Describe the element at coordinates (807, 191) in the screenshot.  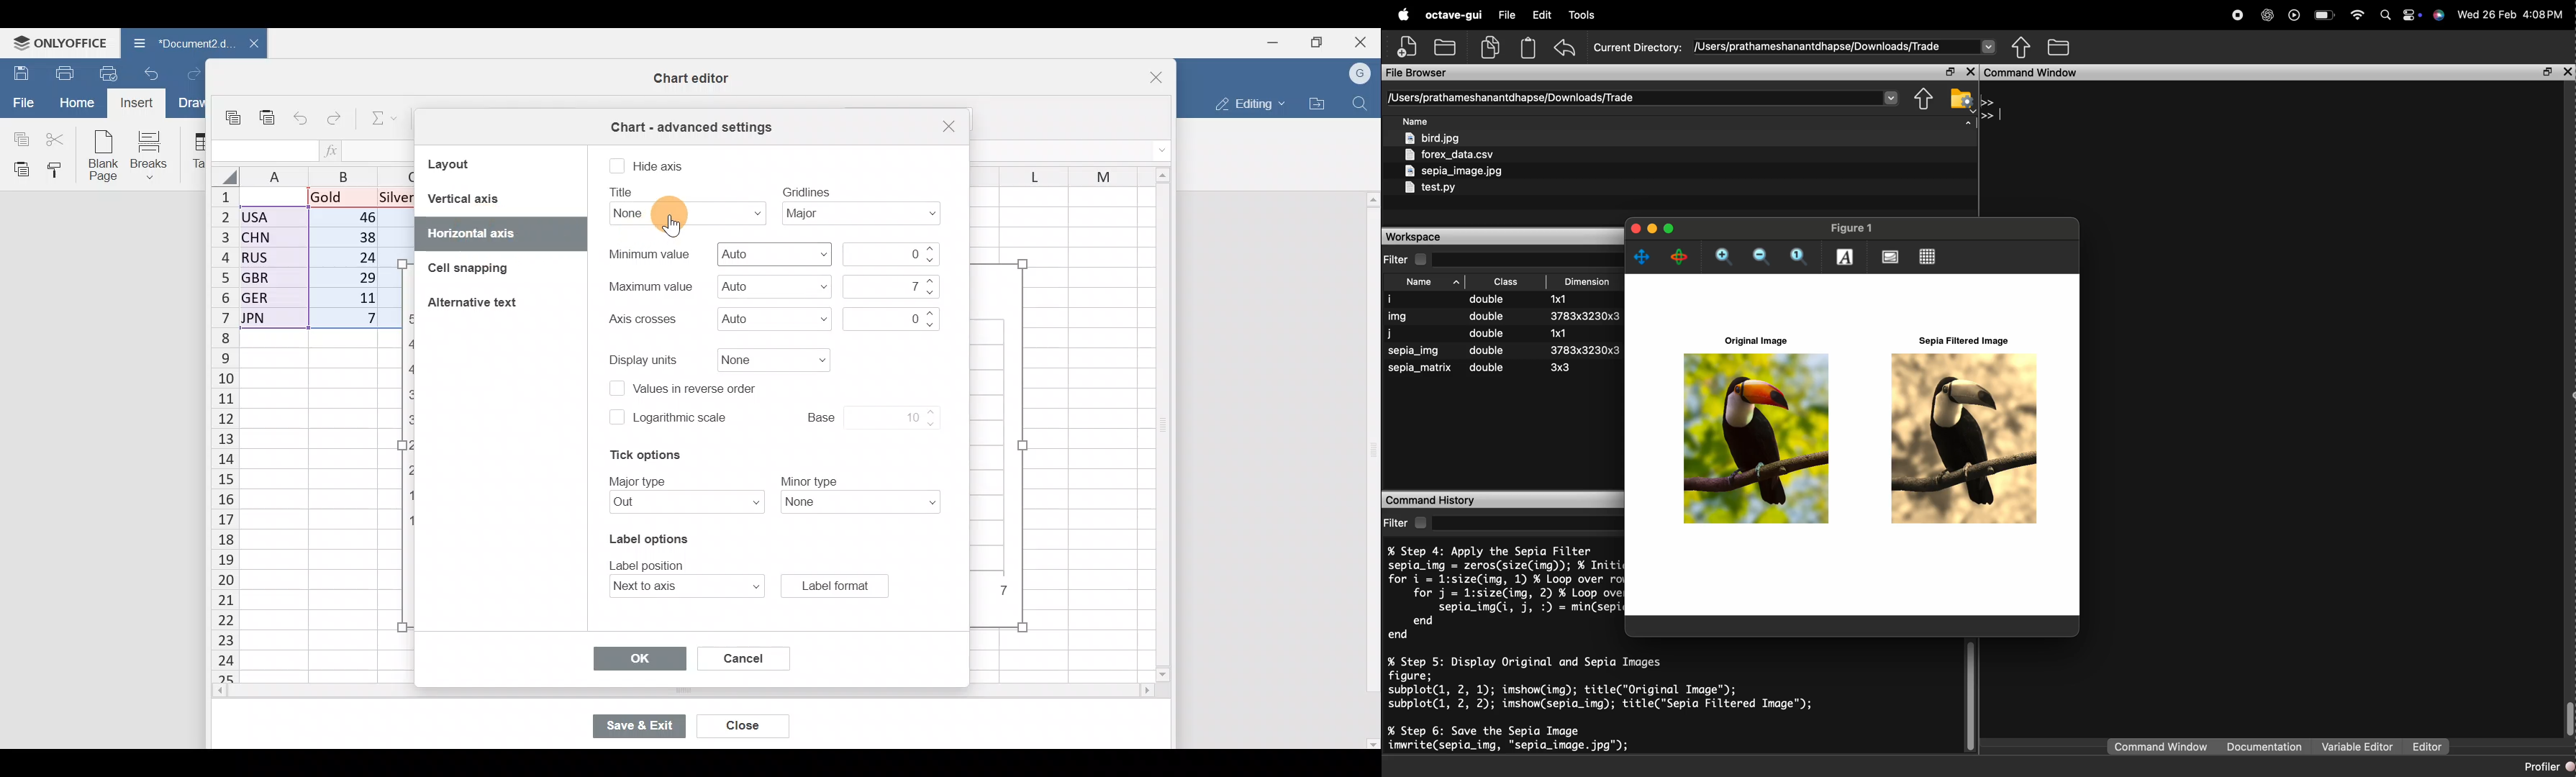
I see `text` at that location.